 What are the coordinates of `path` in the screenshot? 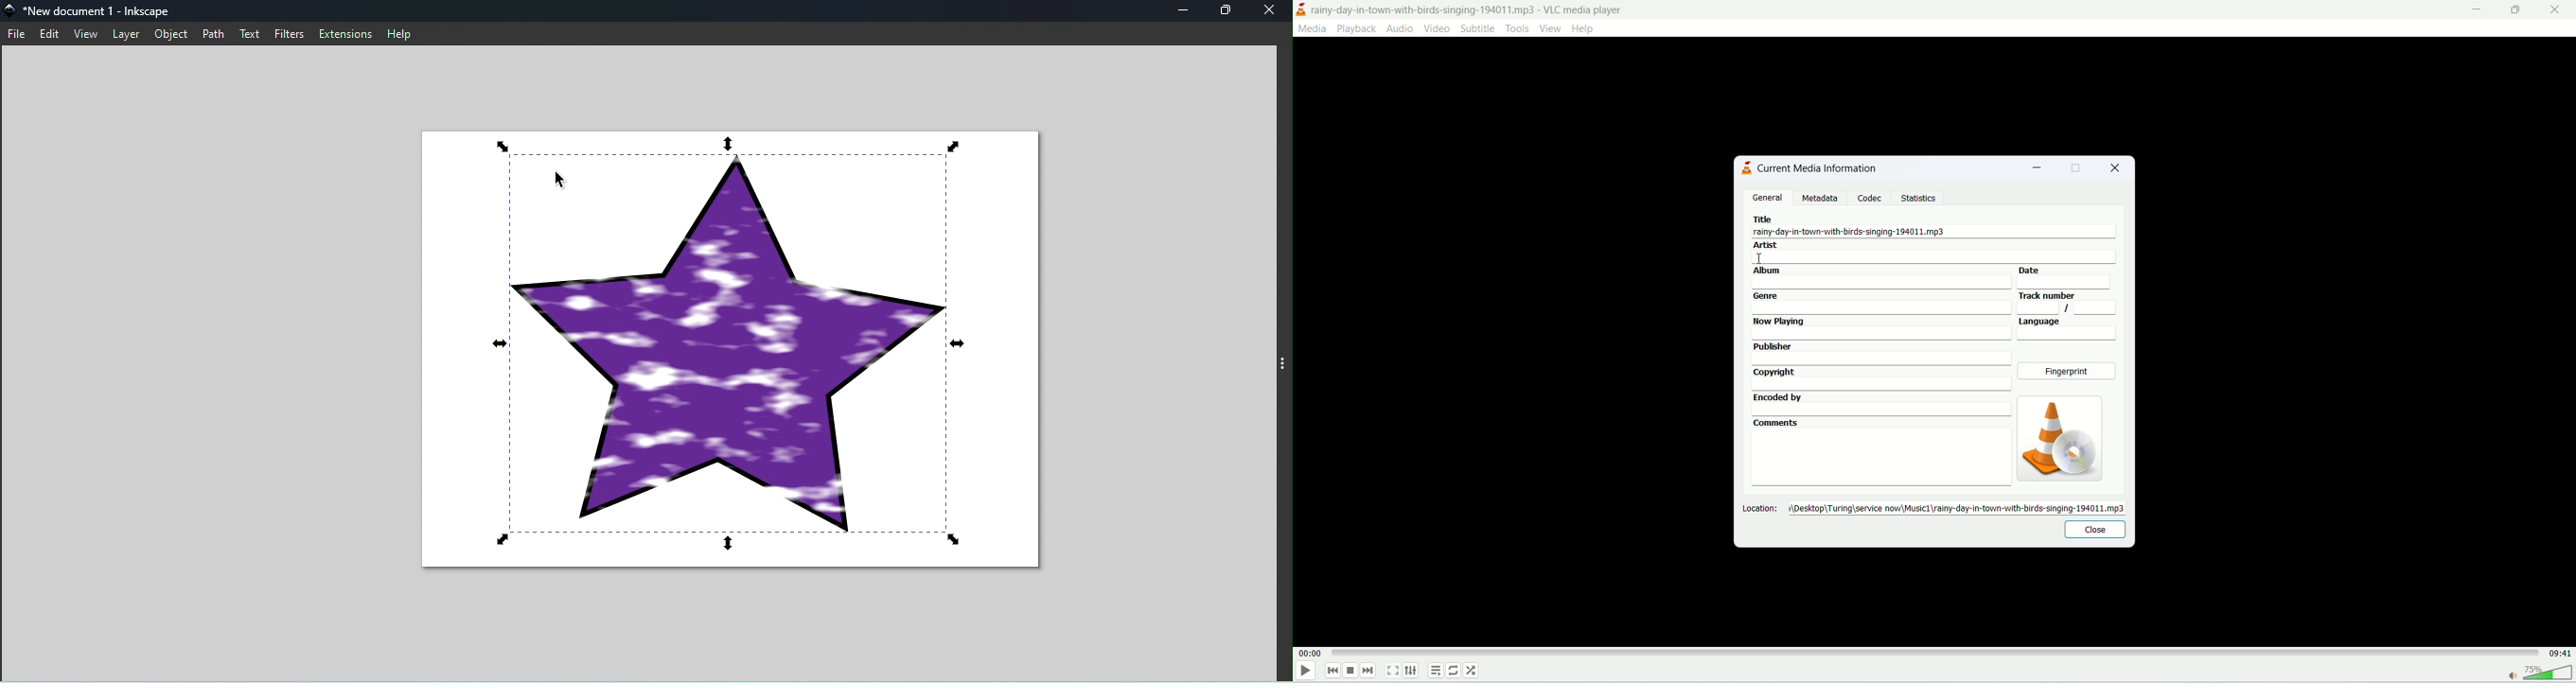 It's located at (213, 34).